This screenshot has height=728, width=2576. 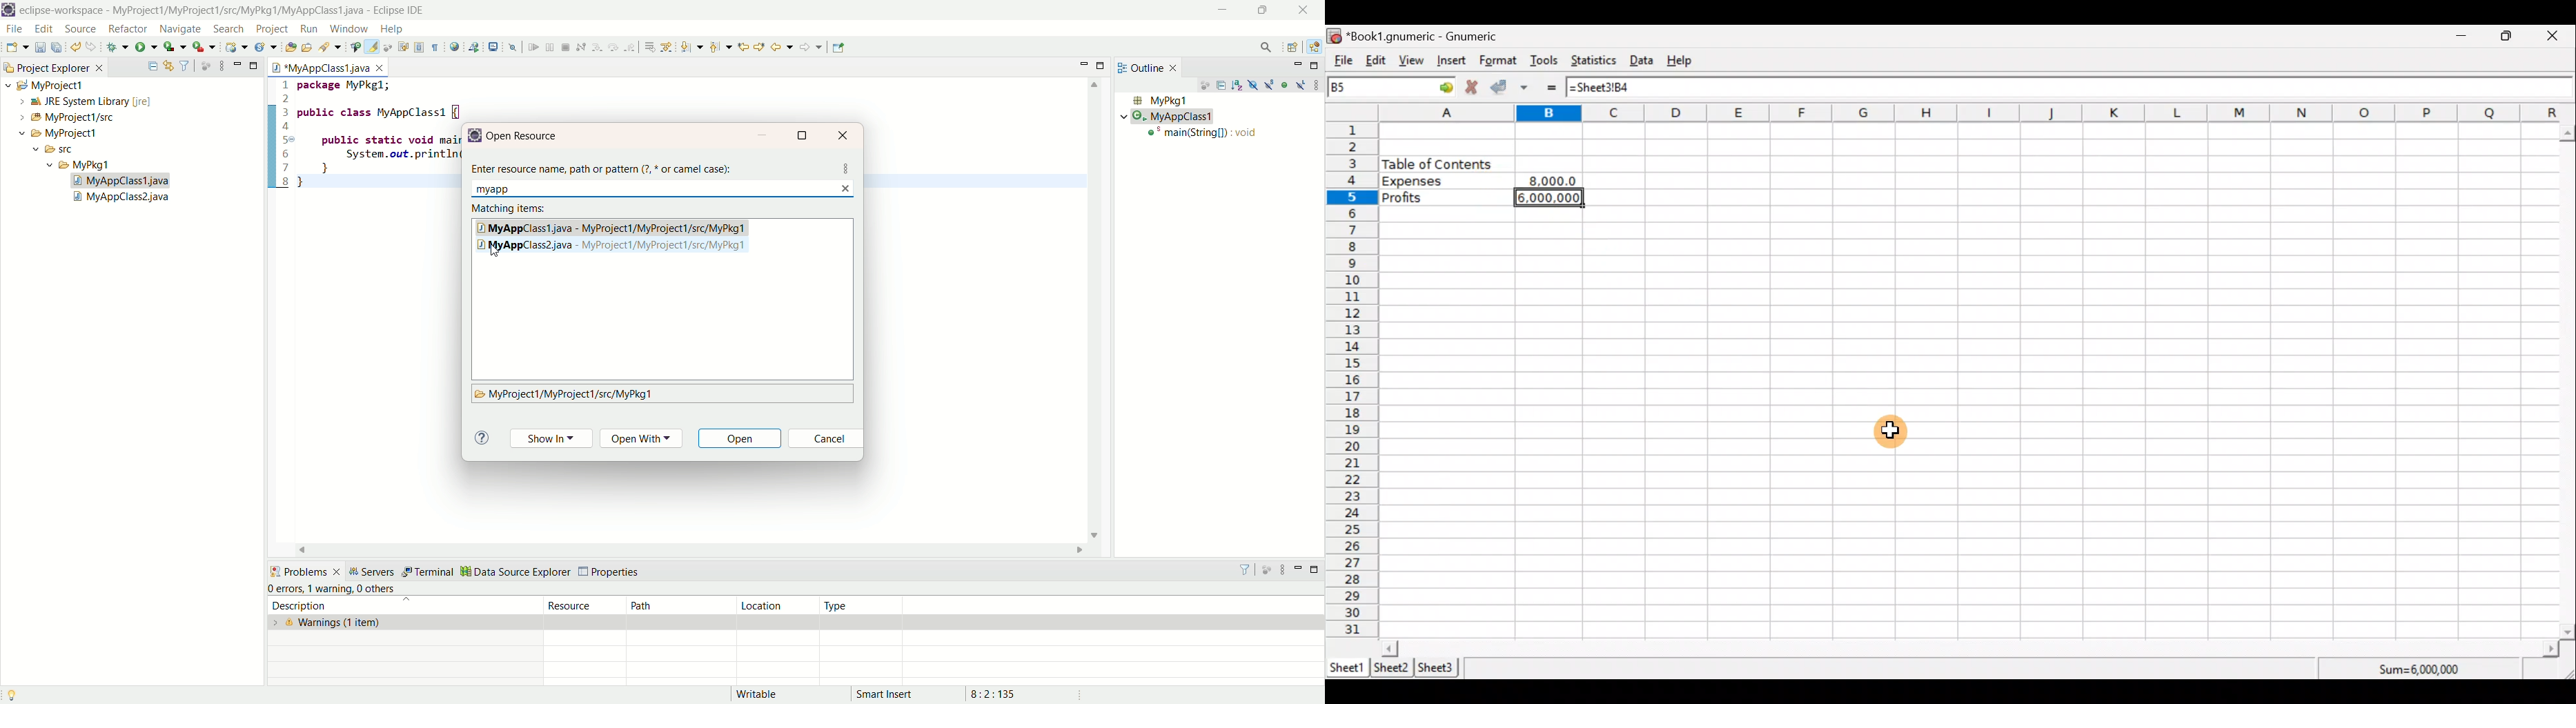 What do you see at coordinates (1206, 135) in the screenshot?
I see `main string` at bounding box center [1206, 135].